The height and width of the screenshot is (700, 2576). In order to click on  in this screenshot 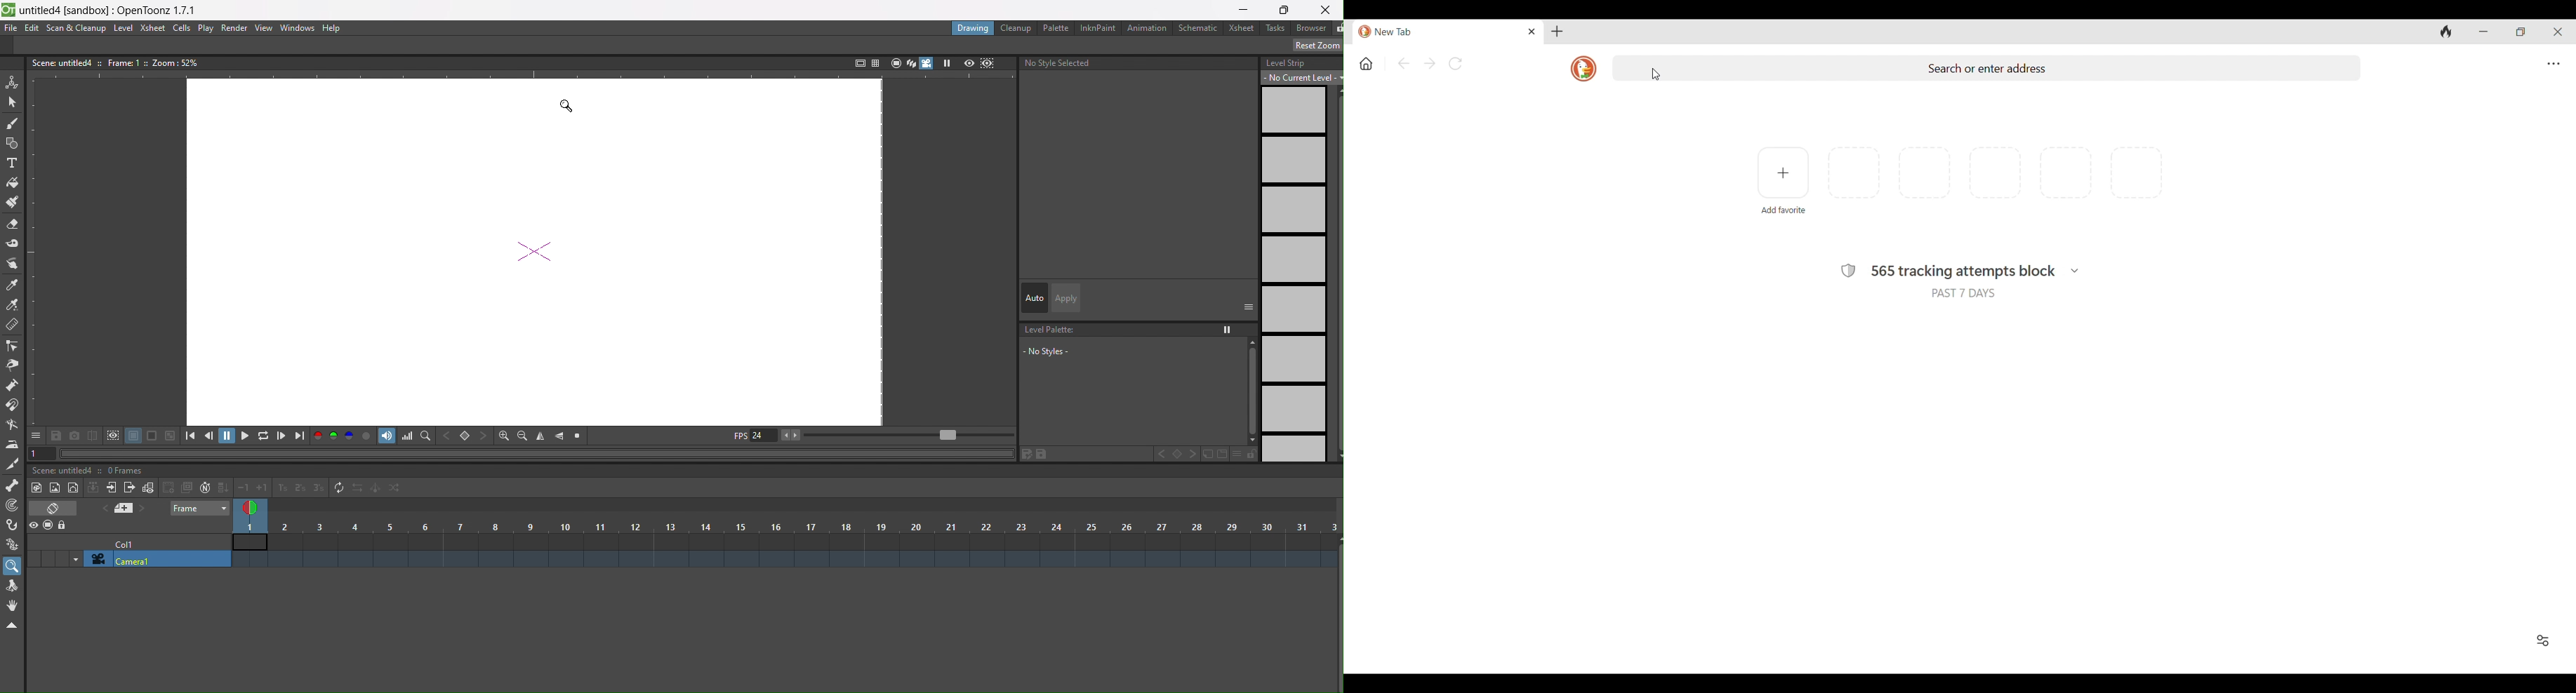, I will do `click(13, 585)`.